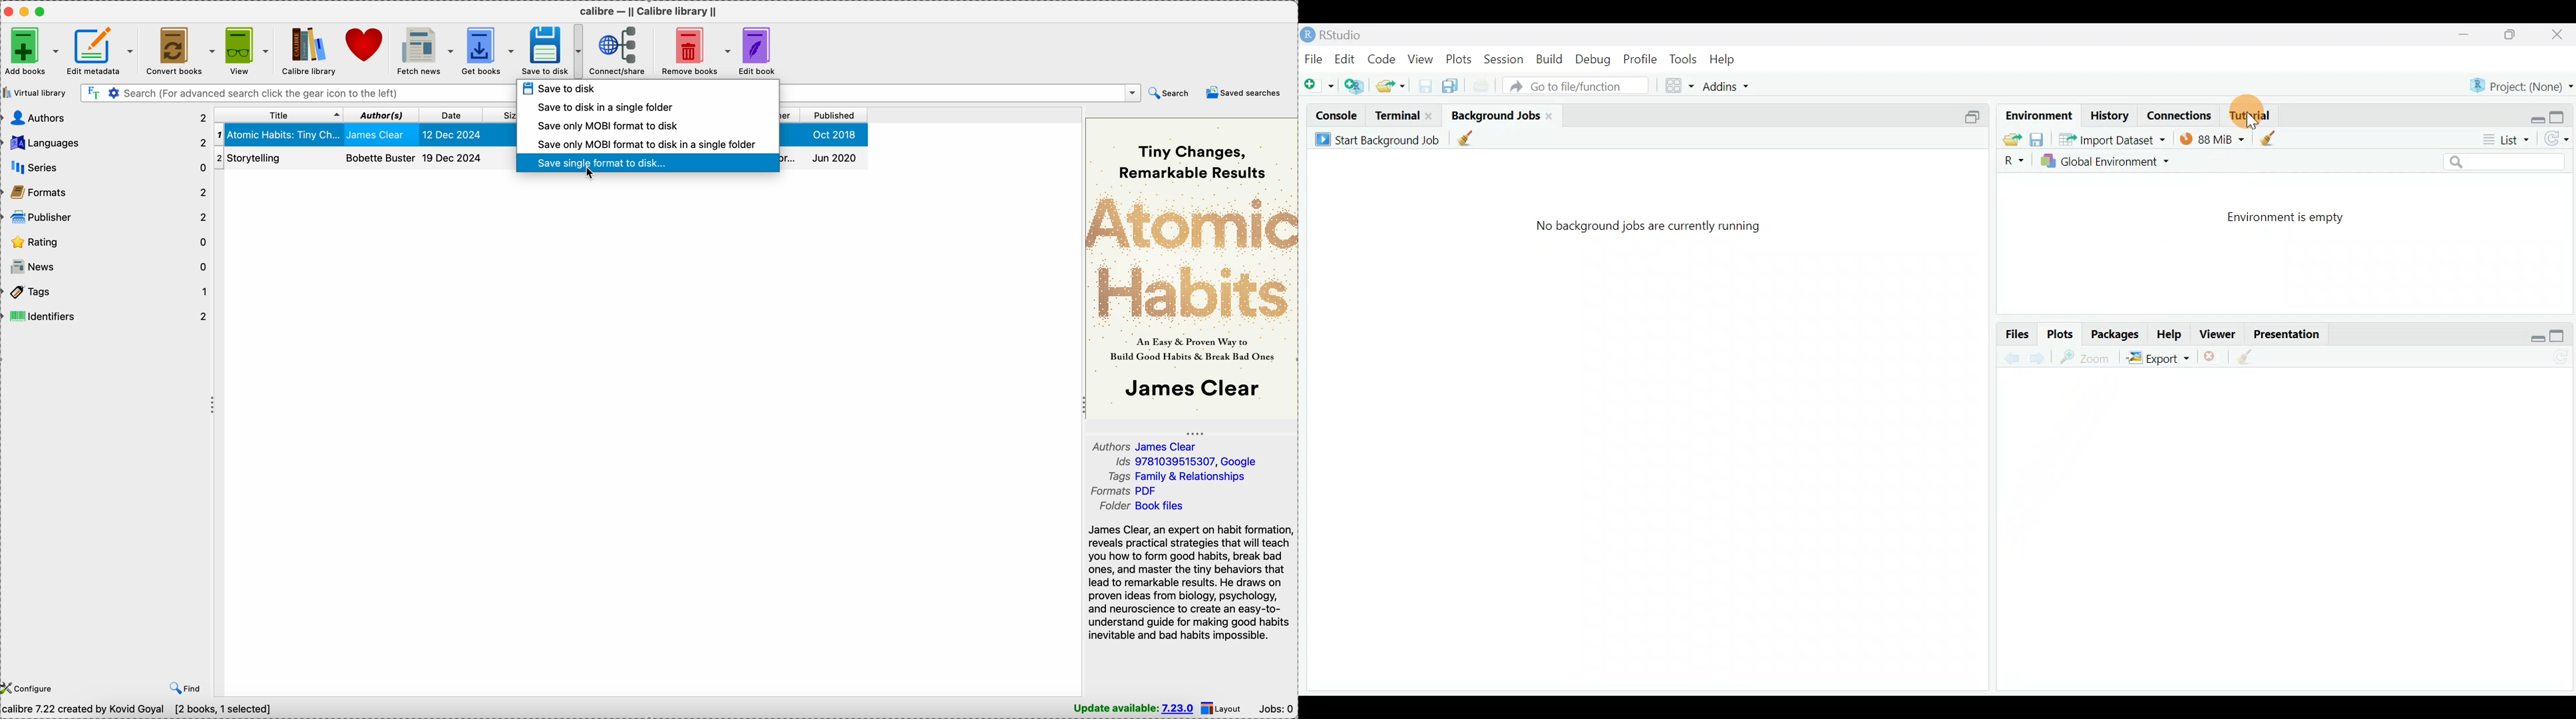 This screenshot has height=728, width=2576. What do you see at coordinates (364, 160) in the screenshot?
I see `Storytelling book details` at bounding box center [364, 160].